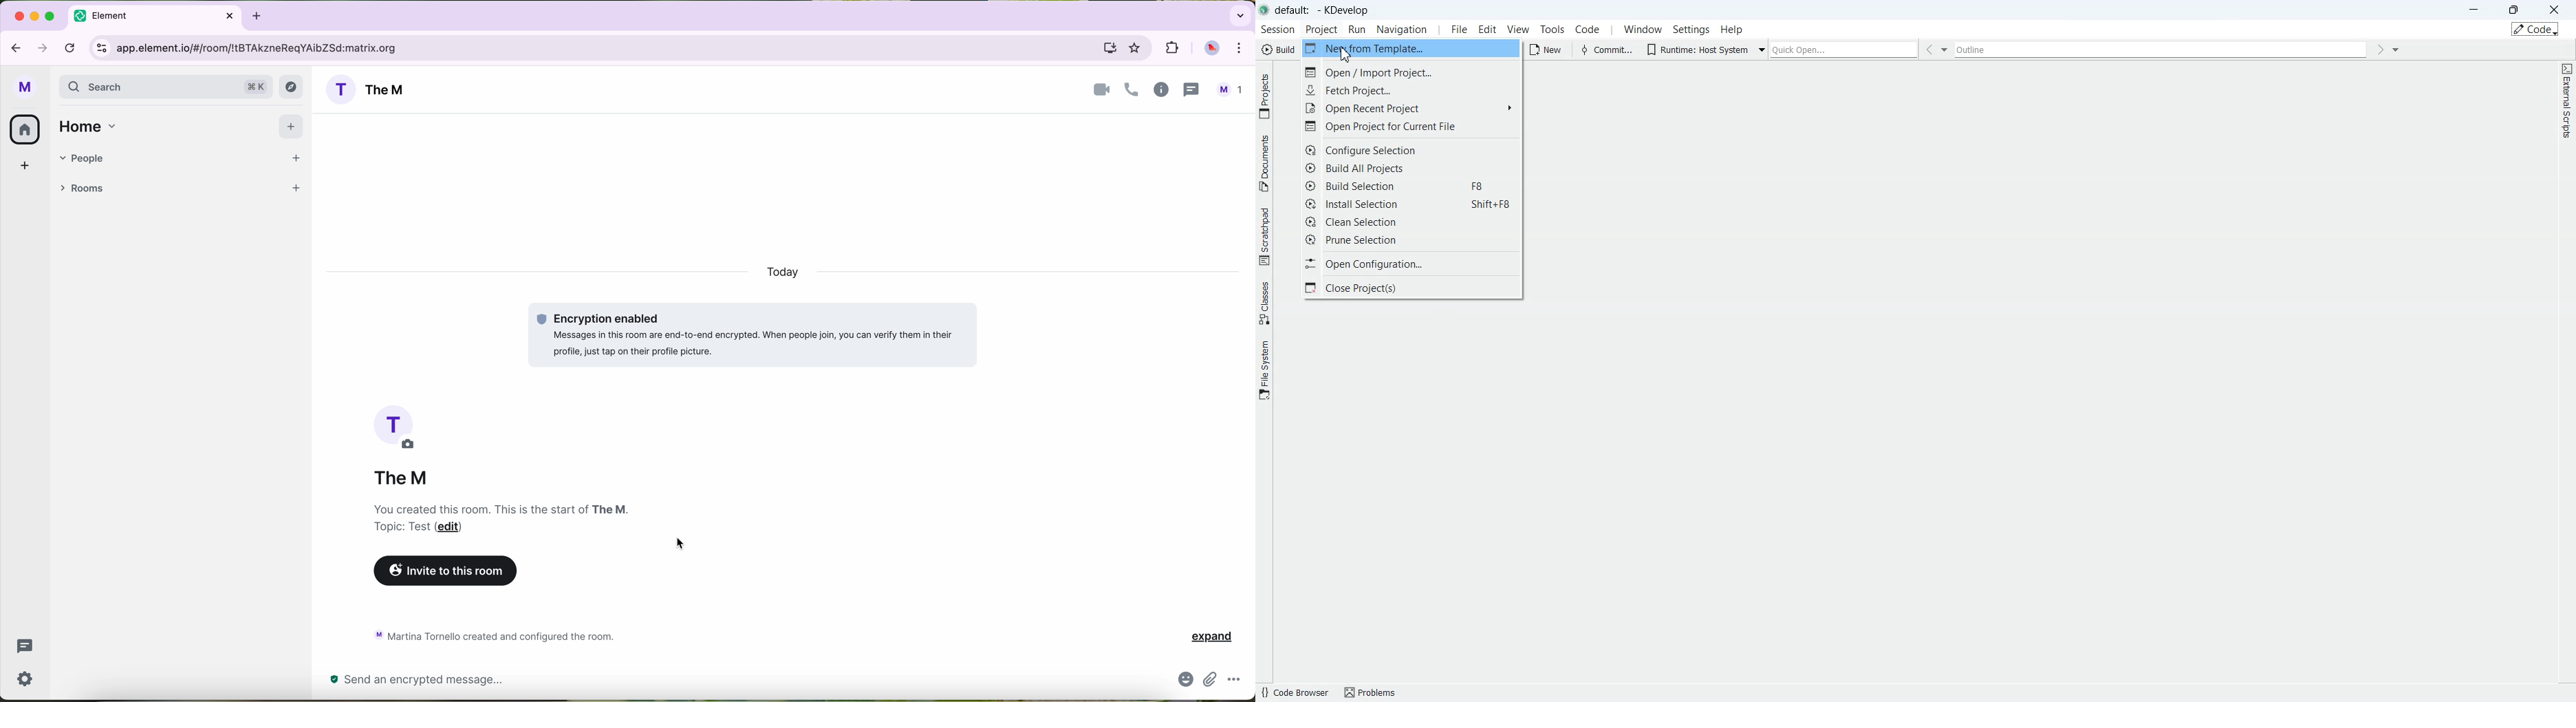 The image size is (2576, 728). Describe the element at coordinates (88, 190) in the screenshot. I see `rooms` at that location.